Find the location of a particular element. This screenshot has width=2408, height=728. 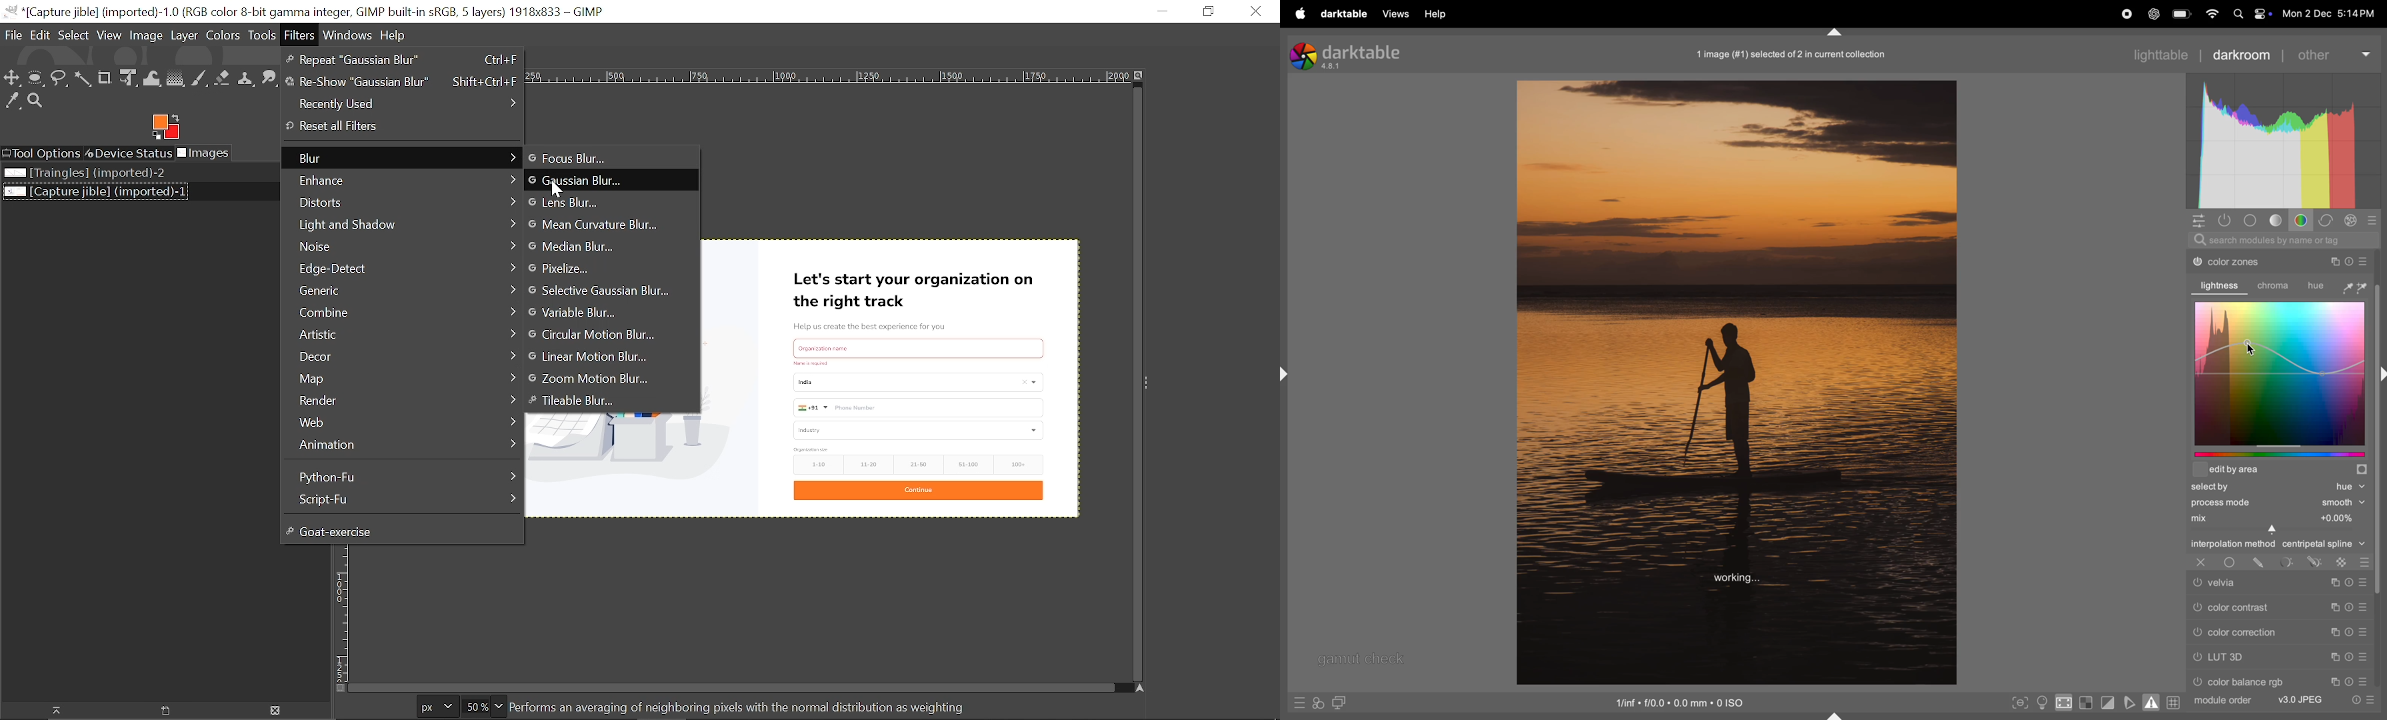

edit area is located at coordinates (2280, 471).